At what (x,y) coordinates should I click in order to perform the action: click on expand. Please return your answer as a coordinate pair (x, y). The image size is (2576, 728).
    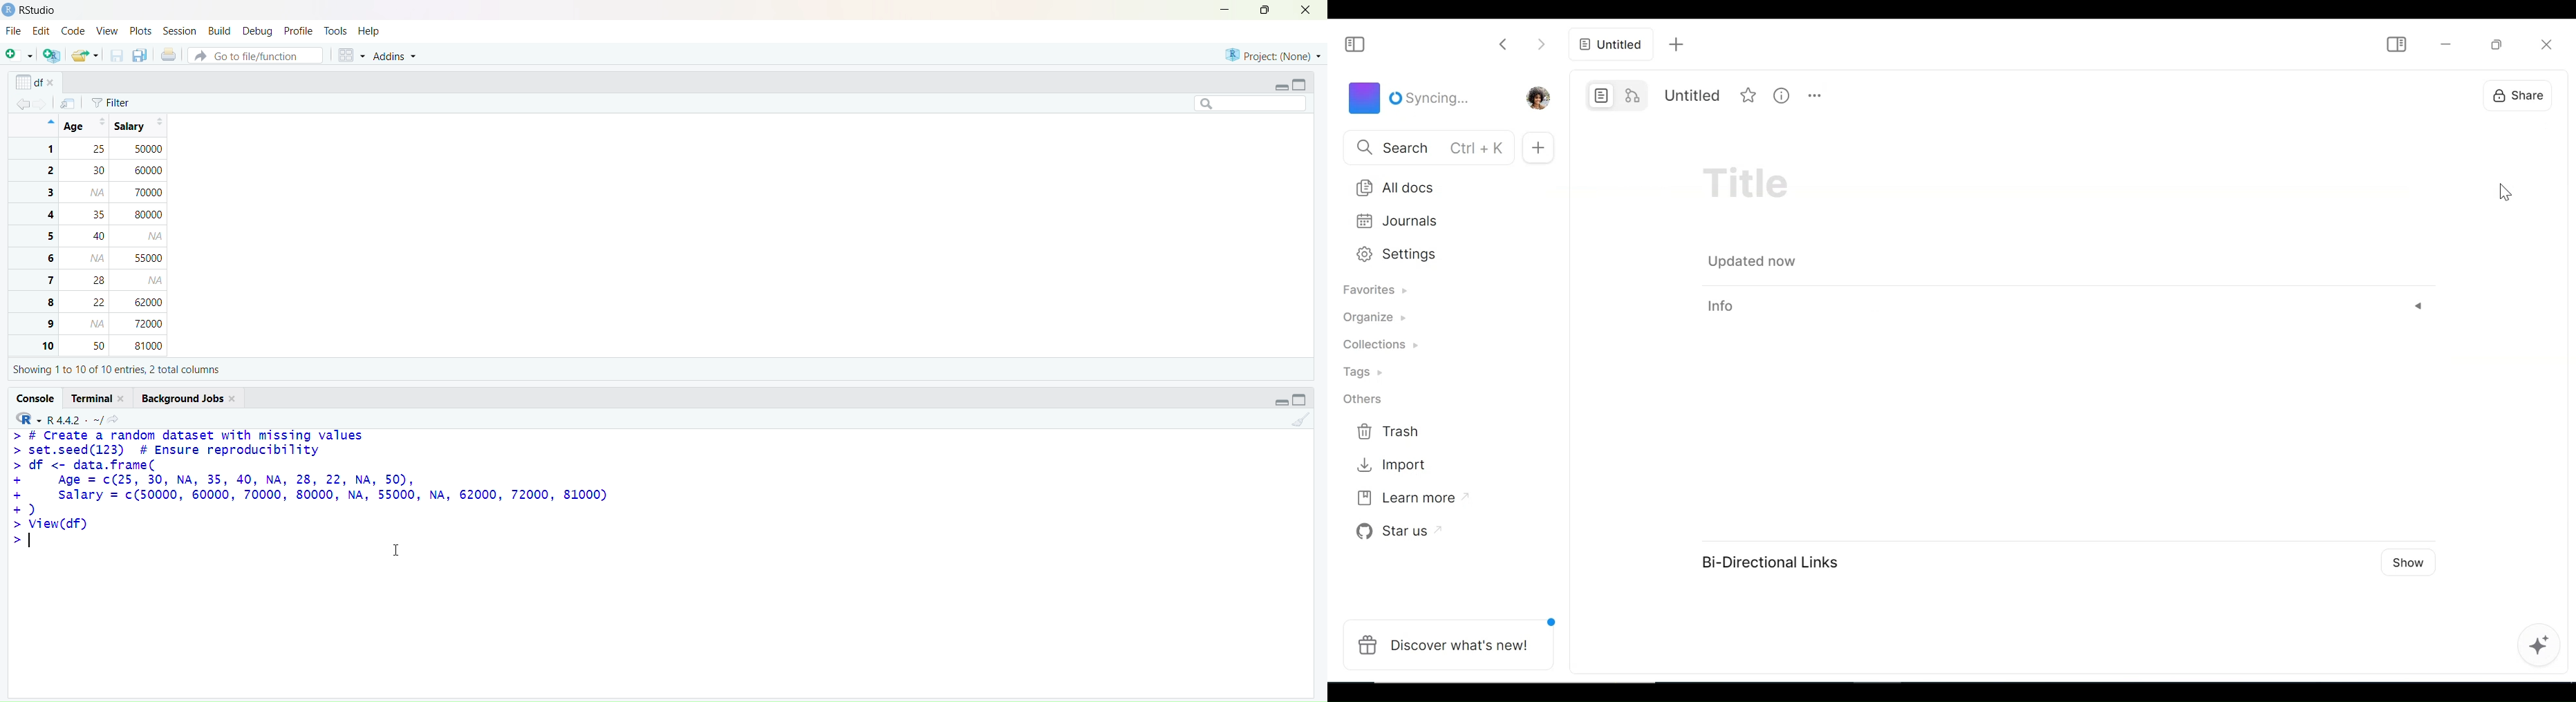
    Looking at the image, I should click on (1281, 86).